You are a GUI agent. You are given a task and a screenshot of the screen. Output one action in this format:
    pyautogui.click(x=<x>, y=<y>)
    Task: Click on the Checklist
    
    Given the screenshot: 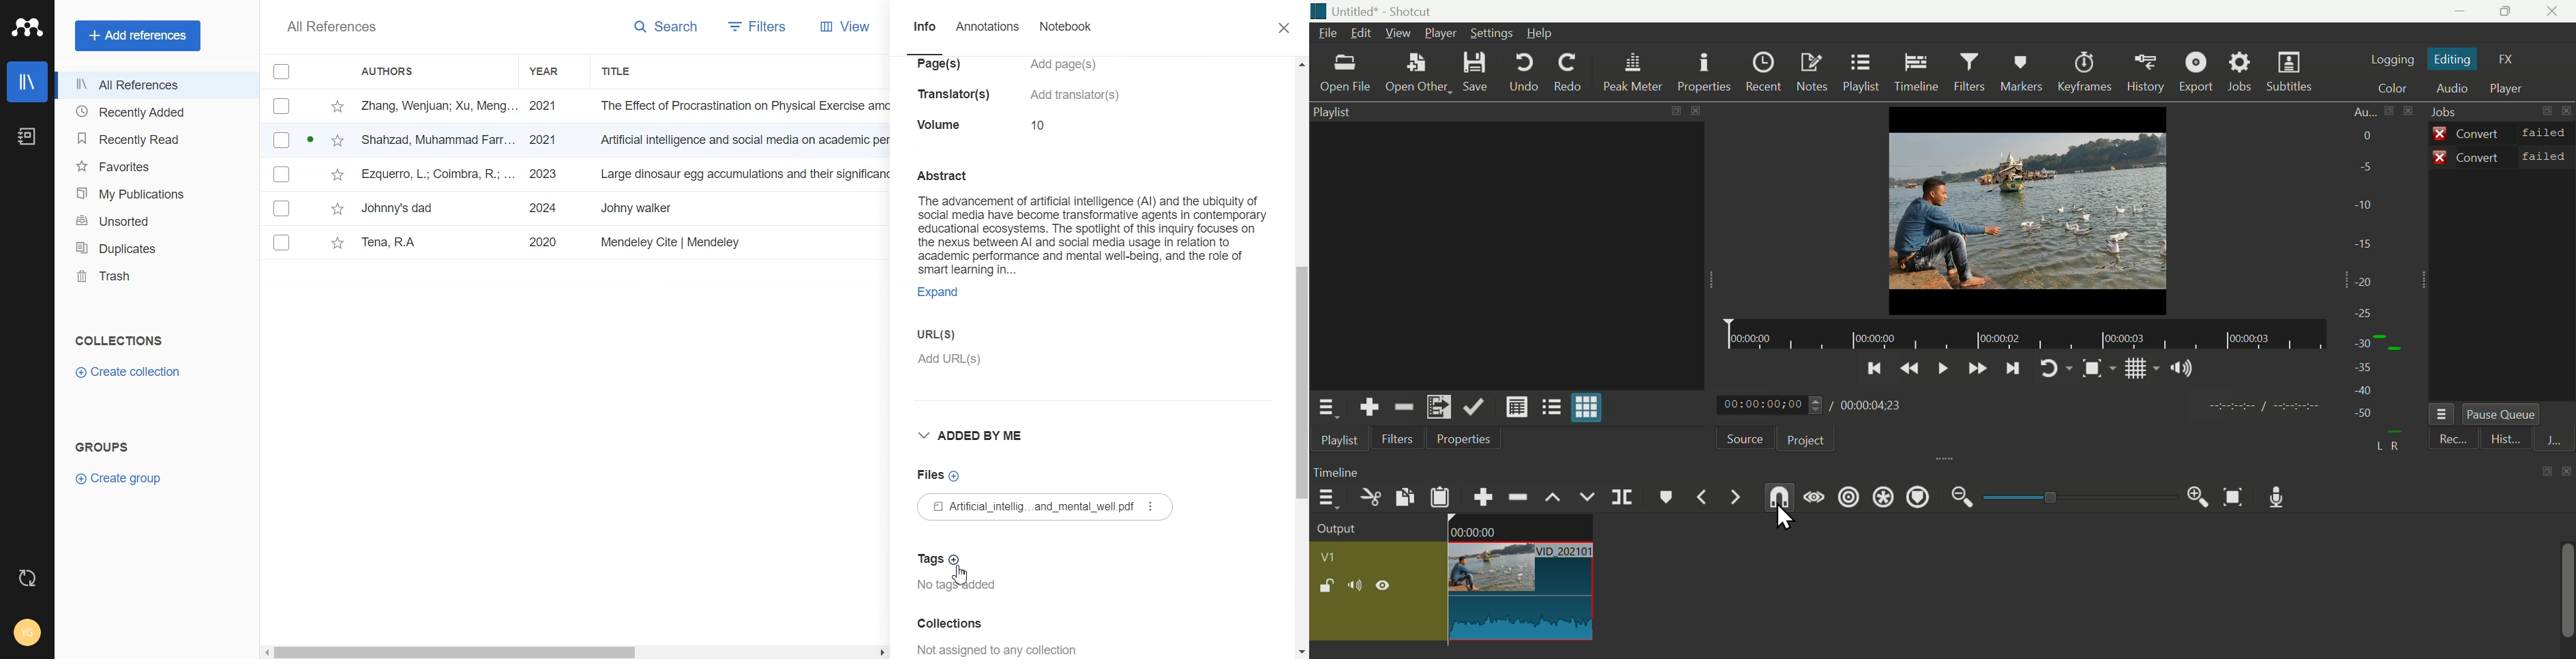 What is the action you would take?
    pyautogui.click(x=282, y=71)
    